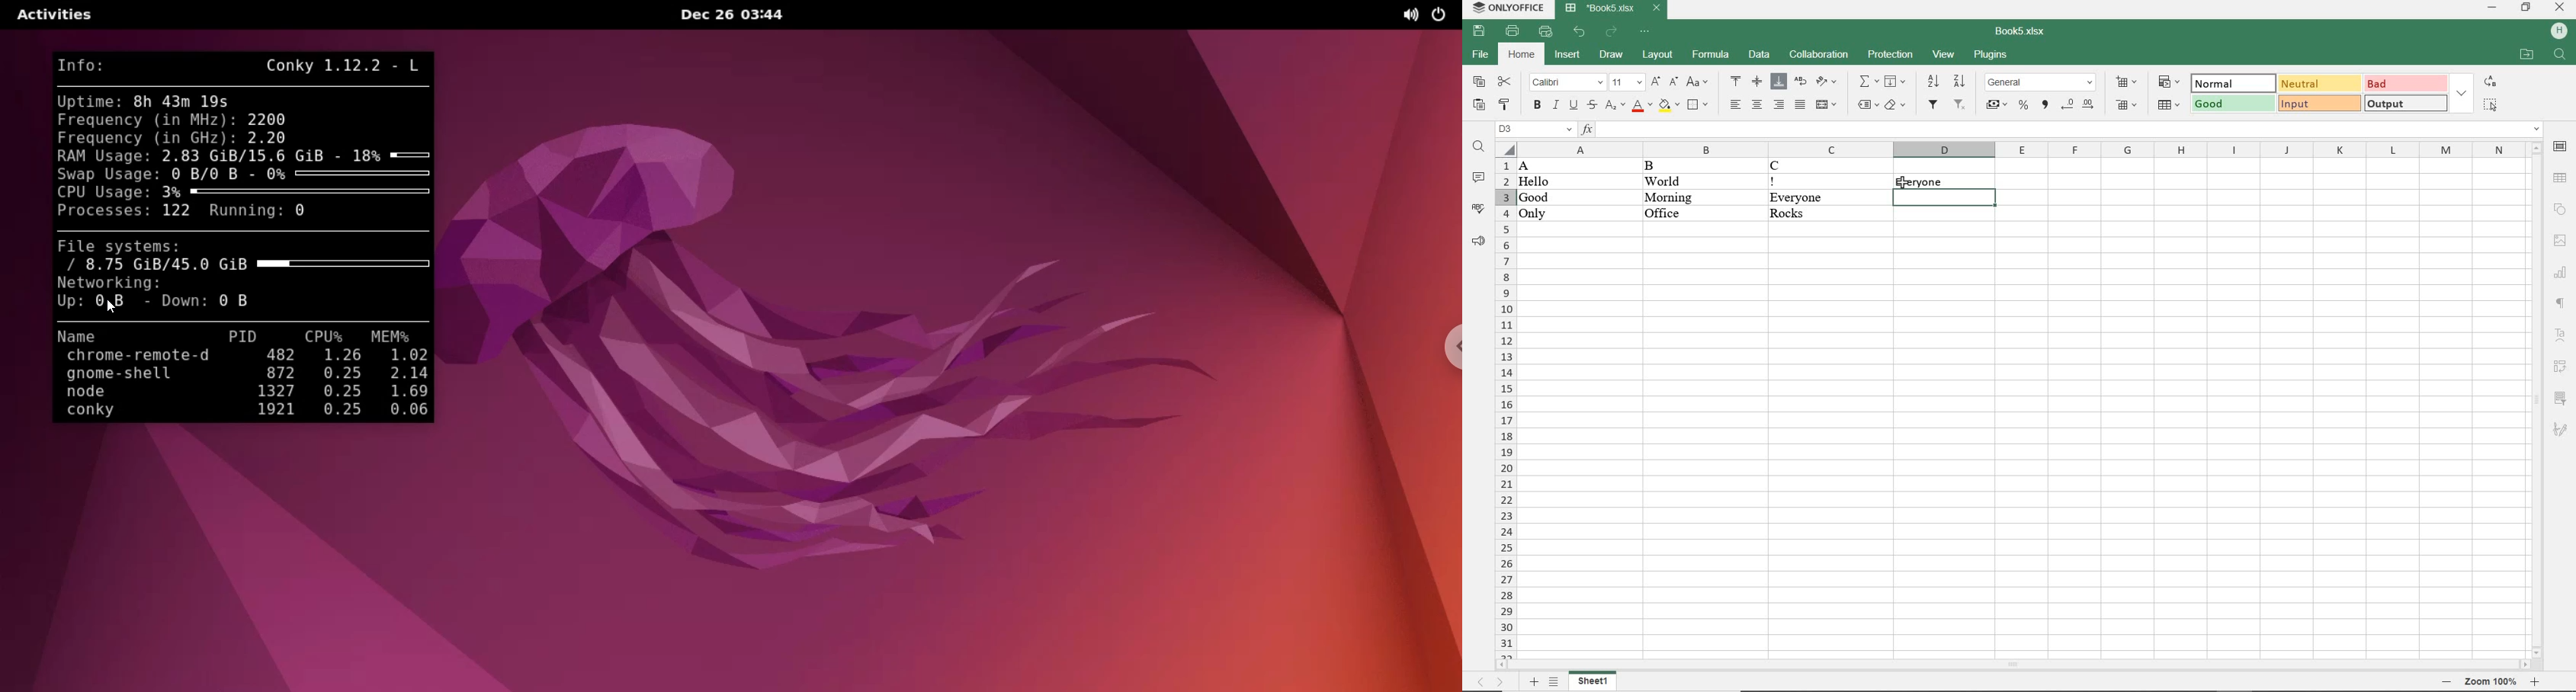 The width and height of the screenshot is (2576, 700). I want to click on font size, so click(1627, 83).